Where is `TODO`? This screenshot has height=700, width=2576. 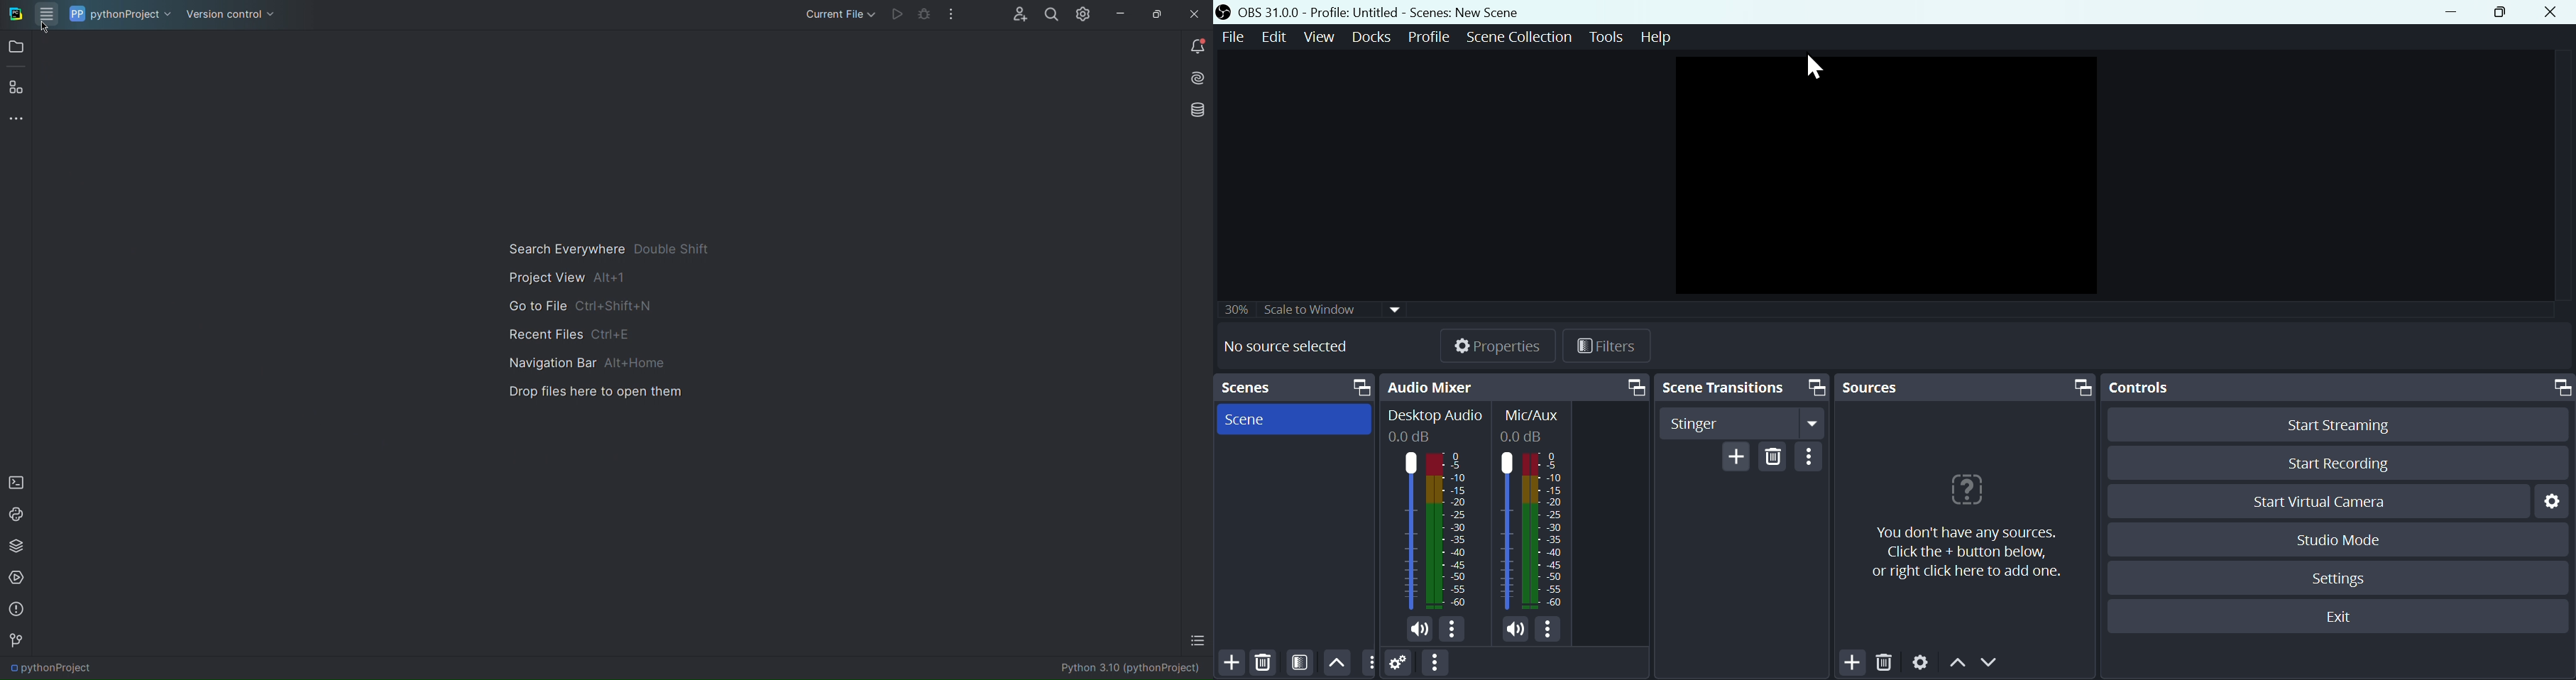
TODO is located at coordinates (1197, 643).